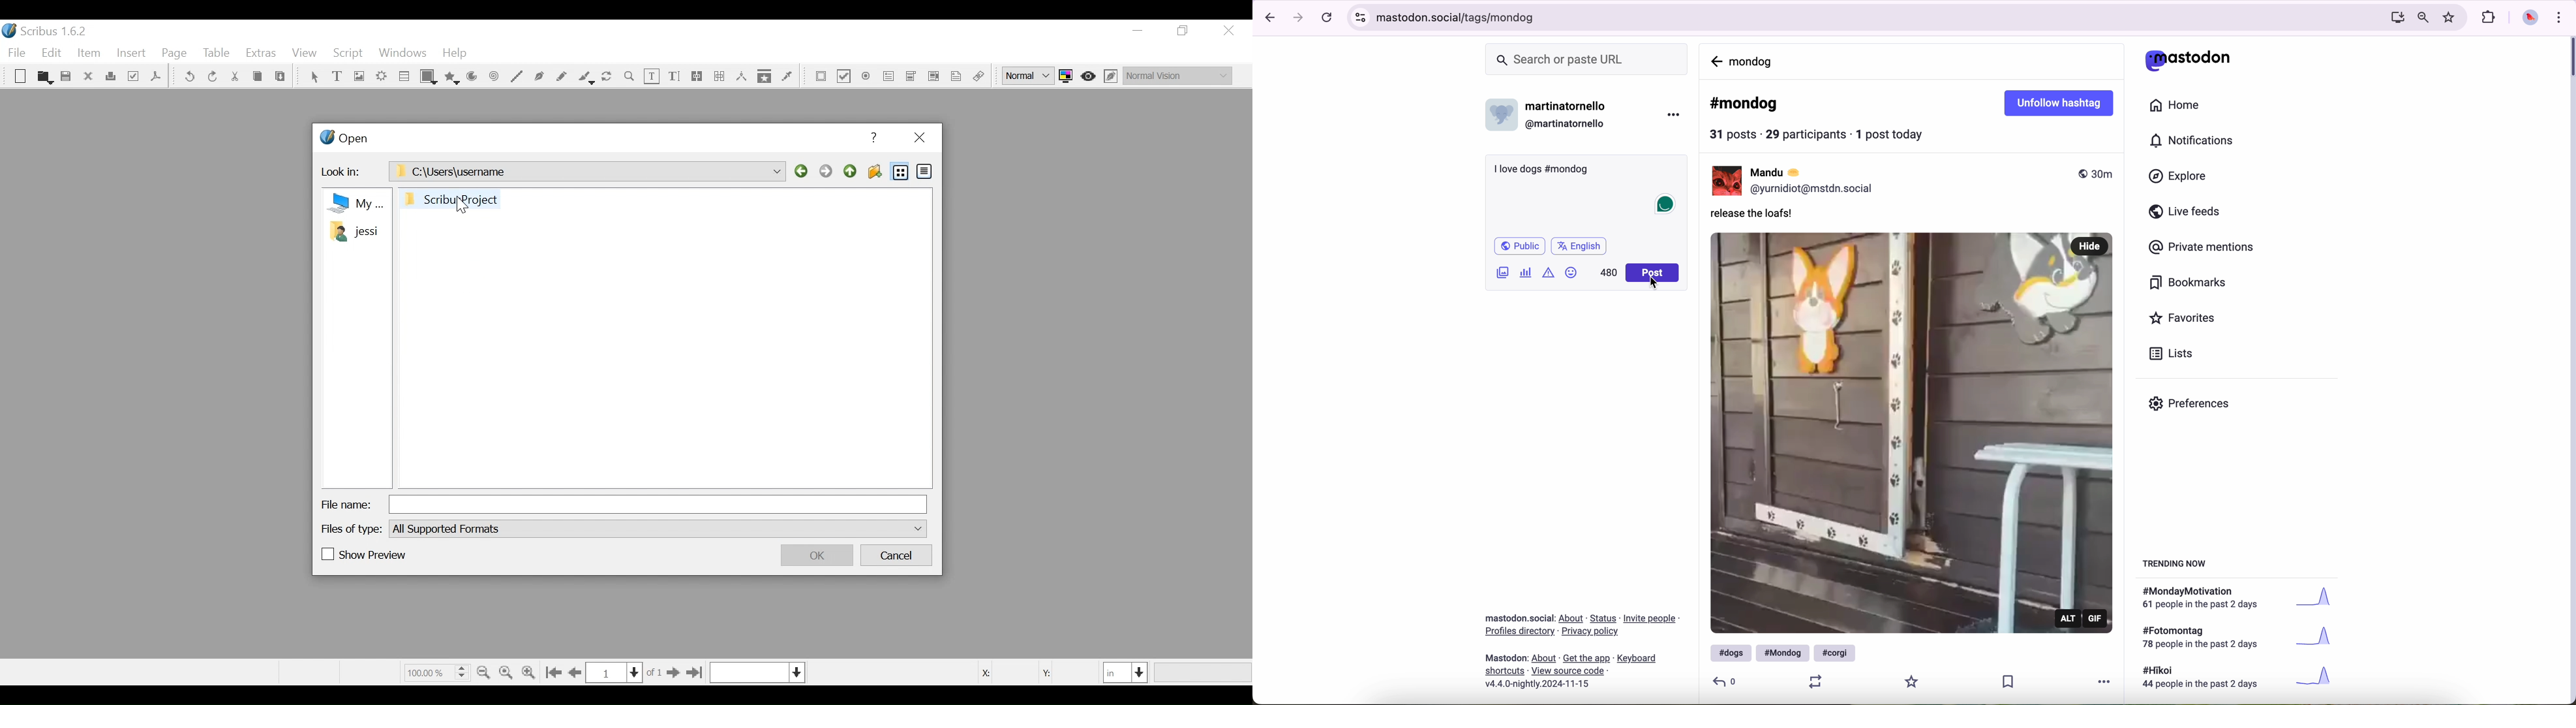 Image resolution: width=2576 pixels, height=728 pixels. What do you see at coordinates (911, 76) in the screenshot?
I see `PDF List Box` at bounding box center [911, 76].